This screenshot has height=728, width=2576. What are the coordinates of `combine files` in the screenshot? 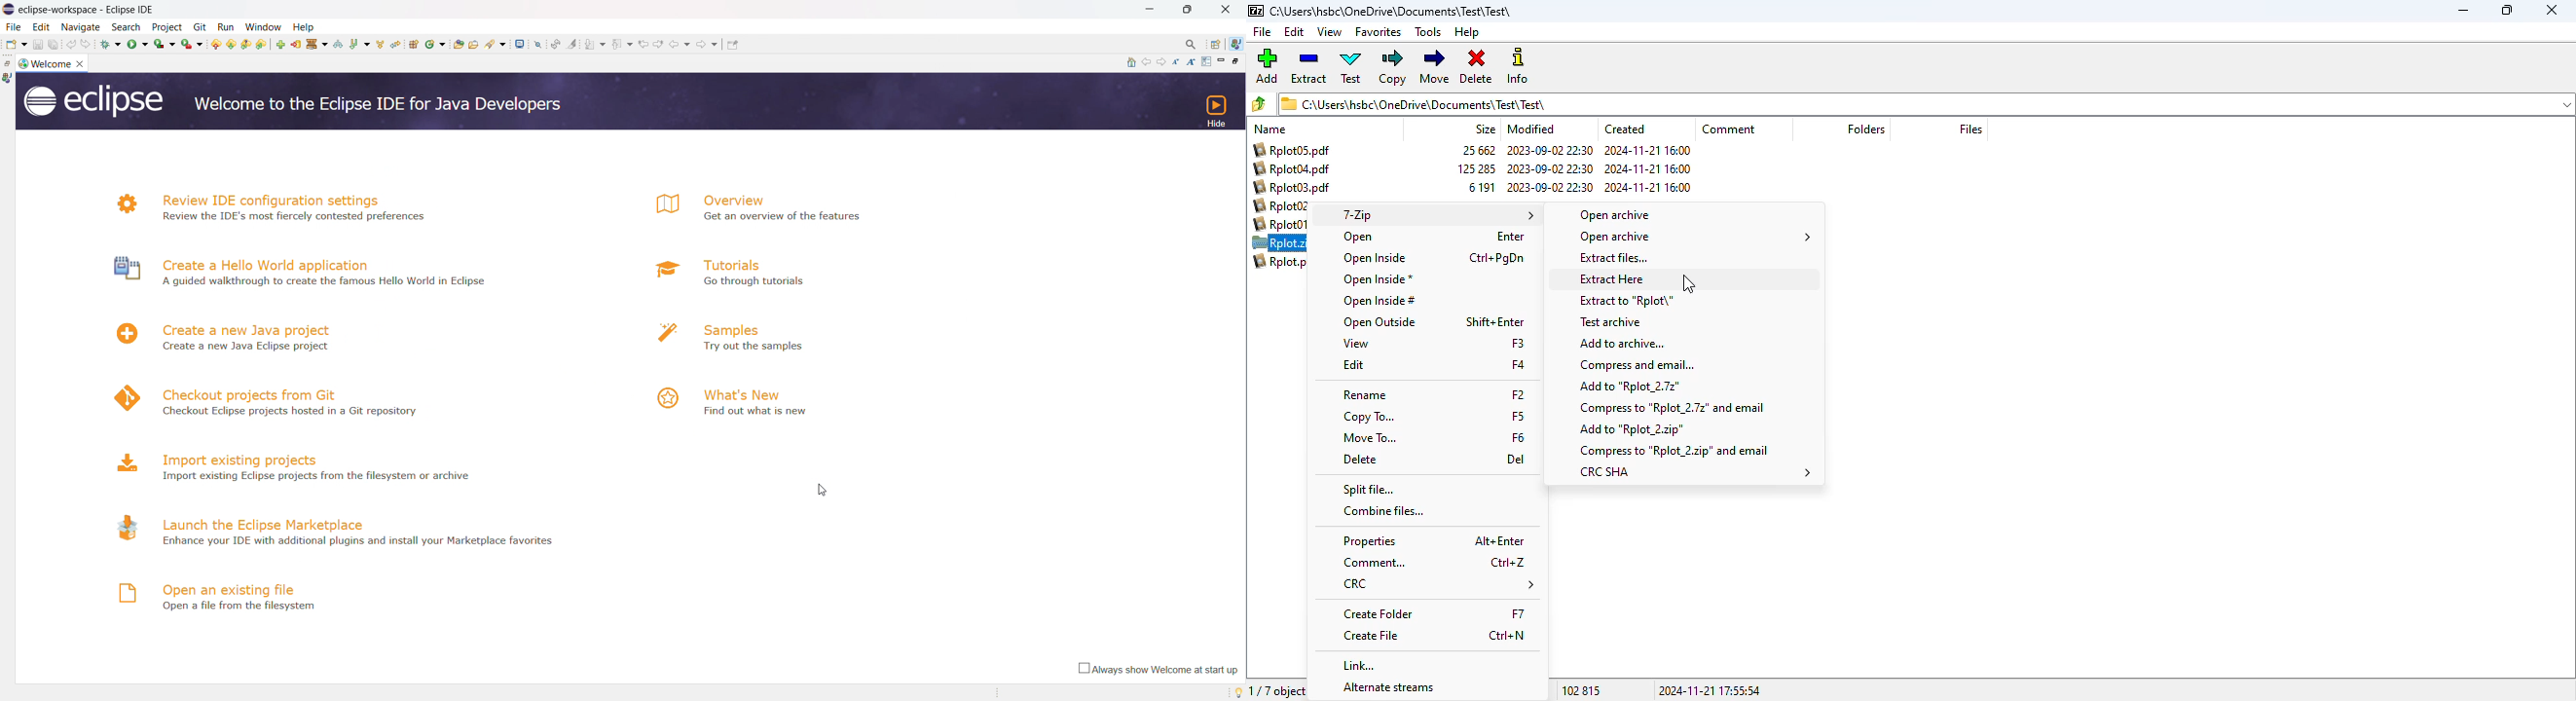 It's located at (1382, 511).